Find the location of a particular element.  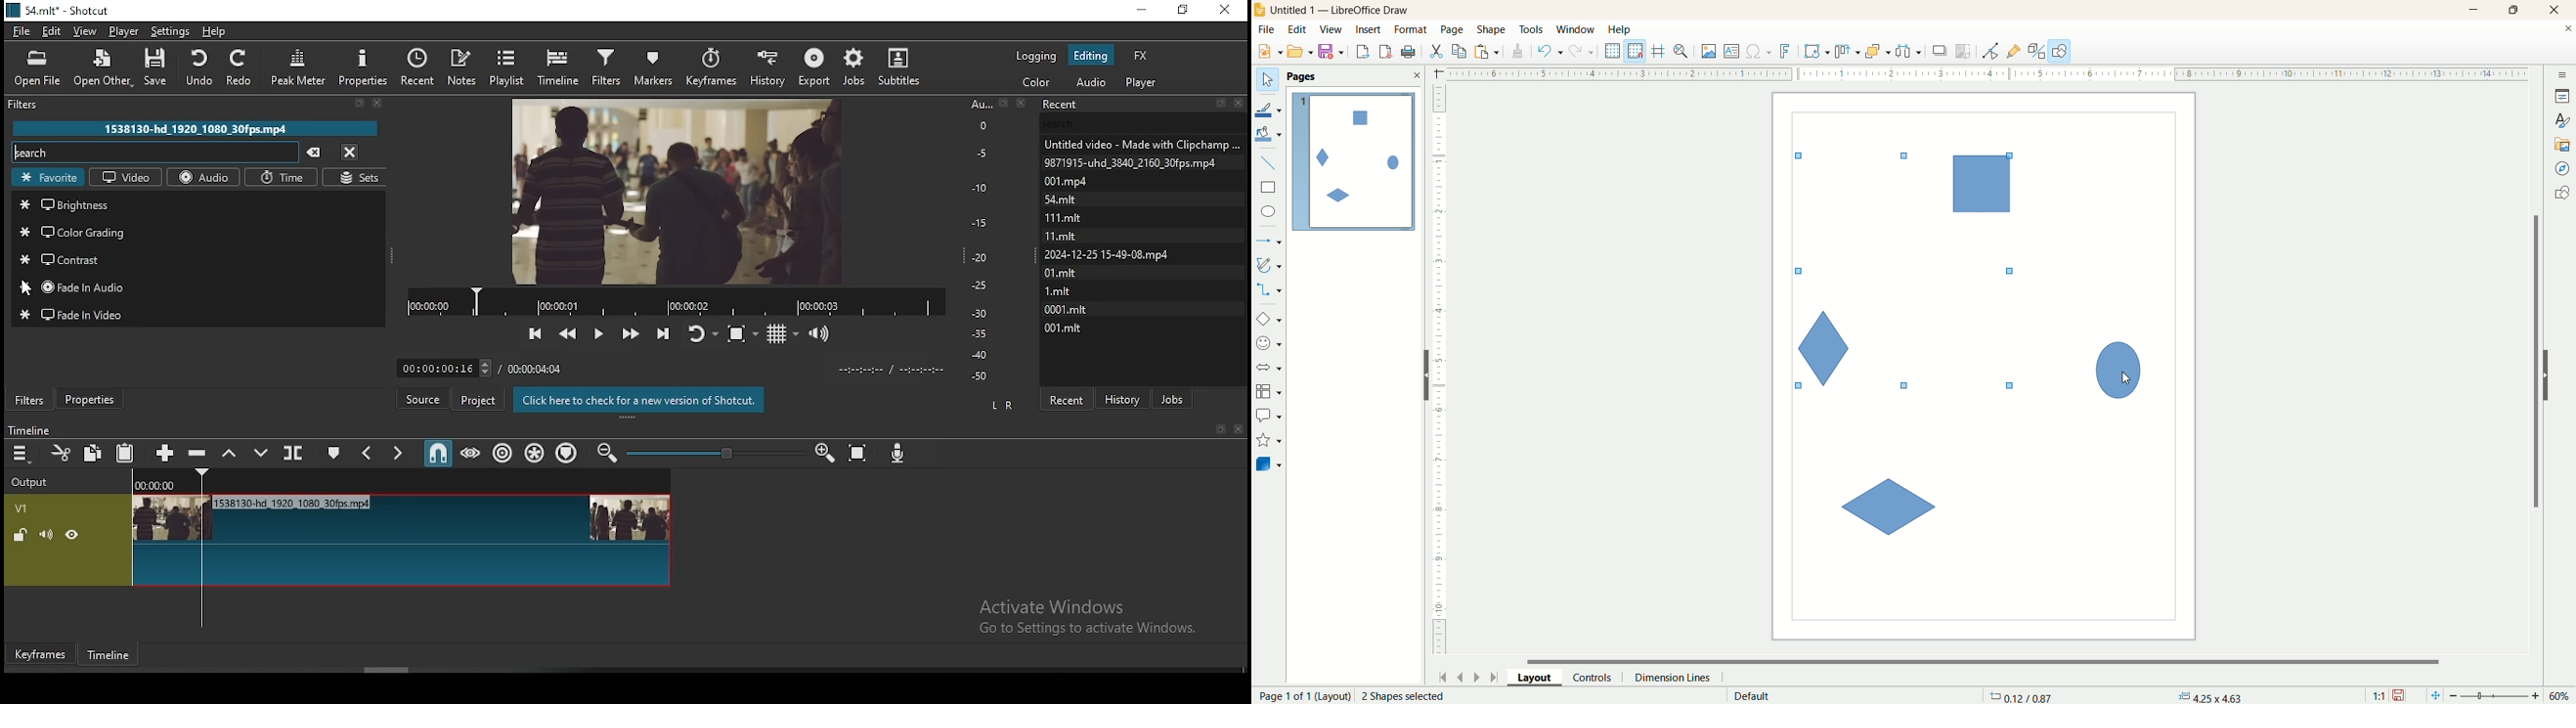

total time is located at coordinates (535, 368).